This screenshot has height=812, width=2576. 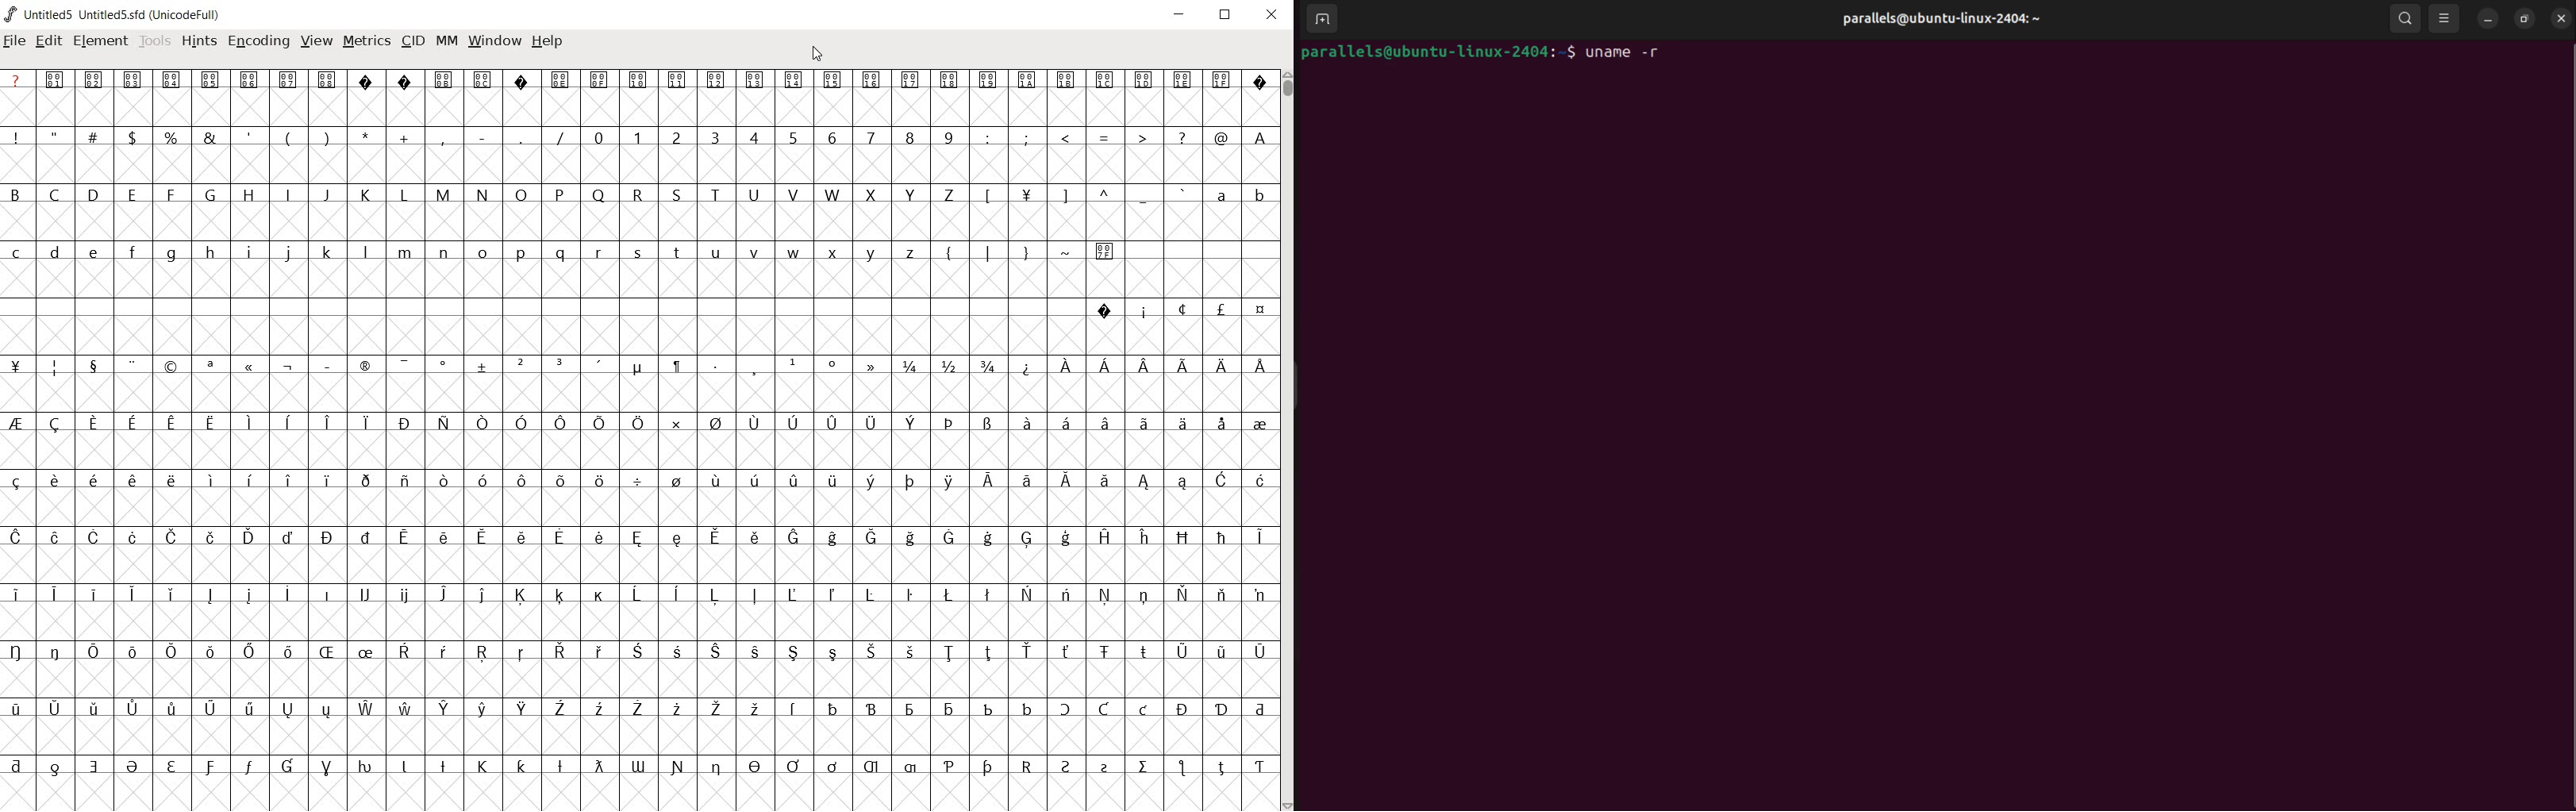 What do you see at coordinates (1182, 424) in the screenshot?
I see `Symbol` at bounding box center [1182, 424].